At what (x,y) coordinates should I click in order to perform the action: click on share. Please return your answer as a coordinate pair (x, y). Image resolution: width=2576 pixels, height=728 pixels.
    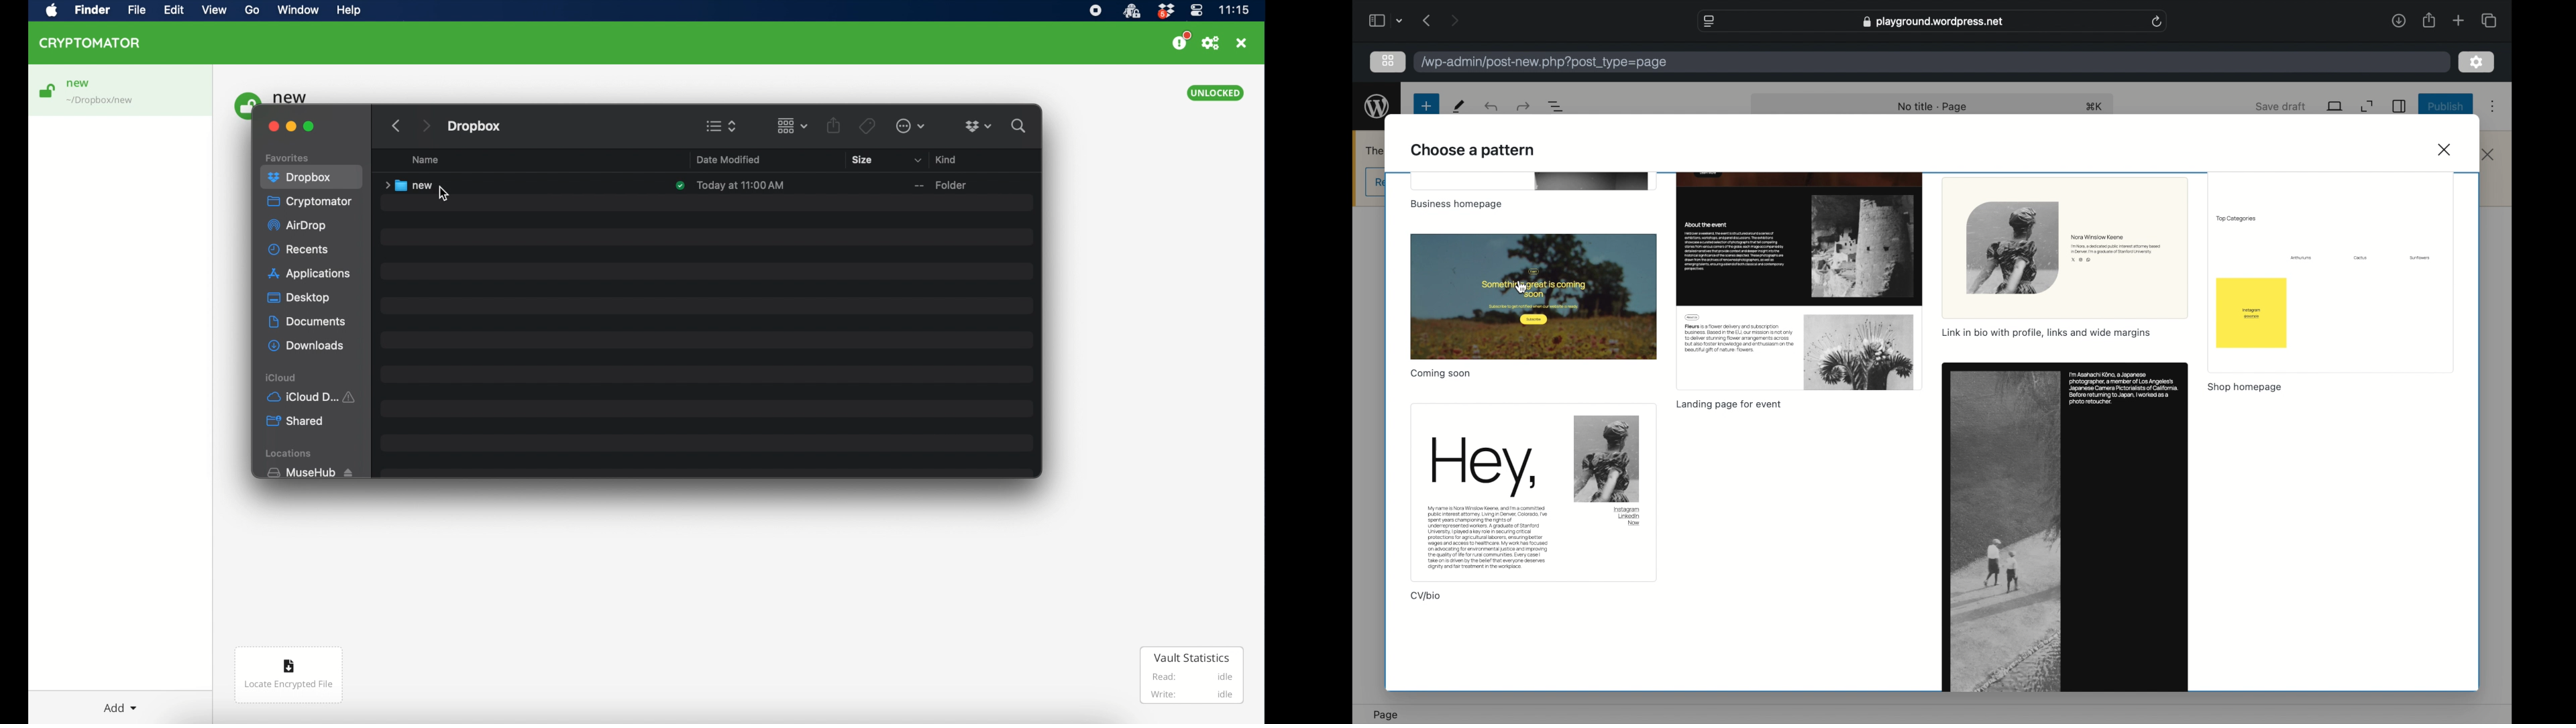
    Looking at the image, I should click on (833, 125).